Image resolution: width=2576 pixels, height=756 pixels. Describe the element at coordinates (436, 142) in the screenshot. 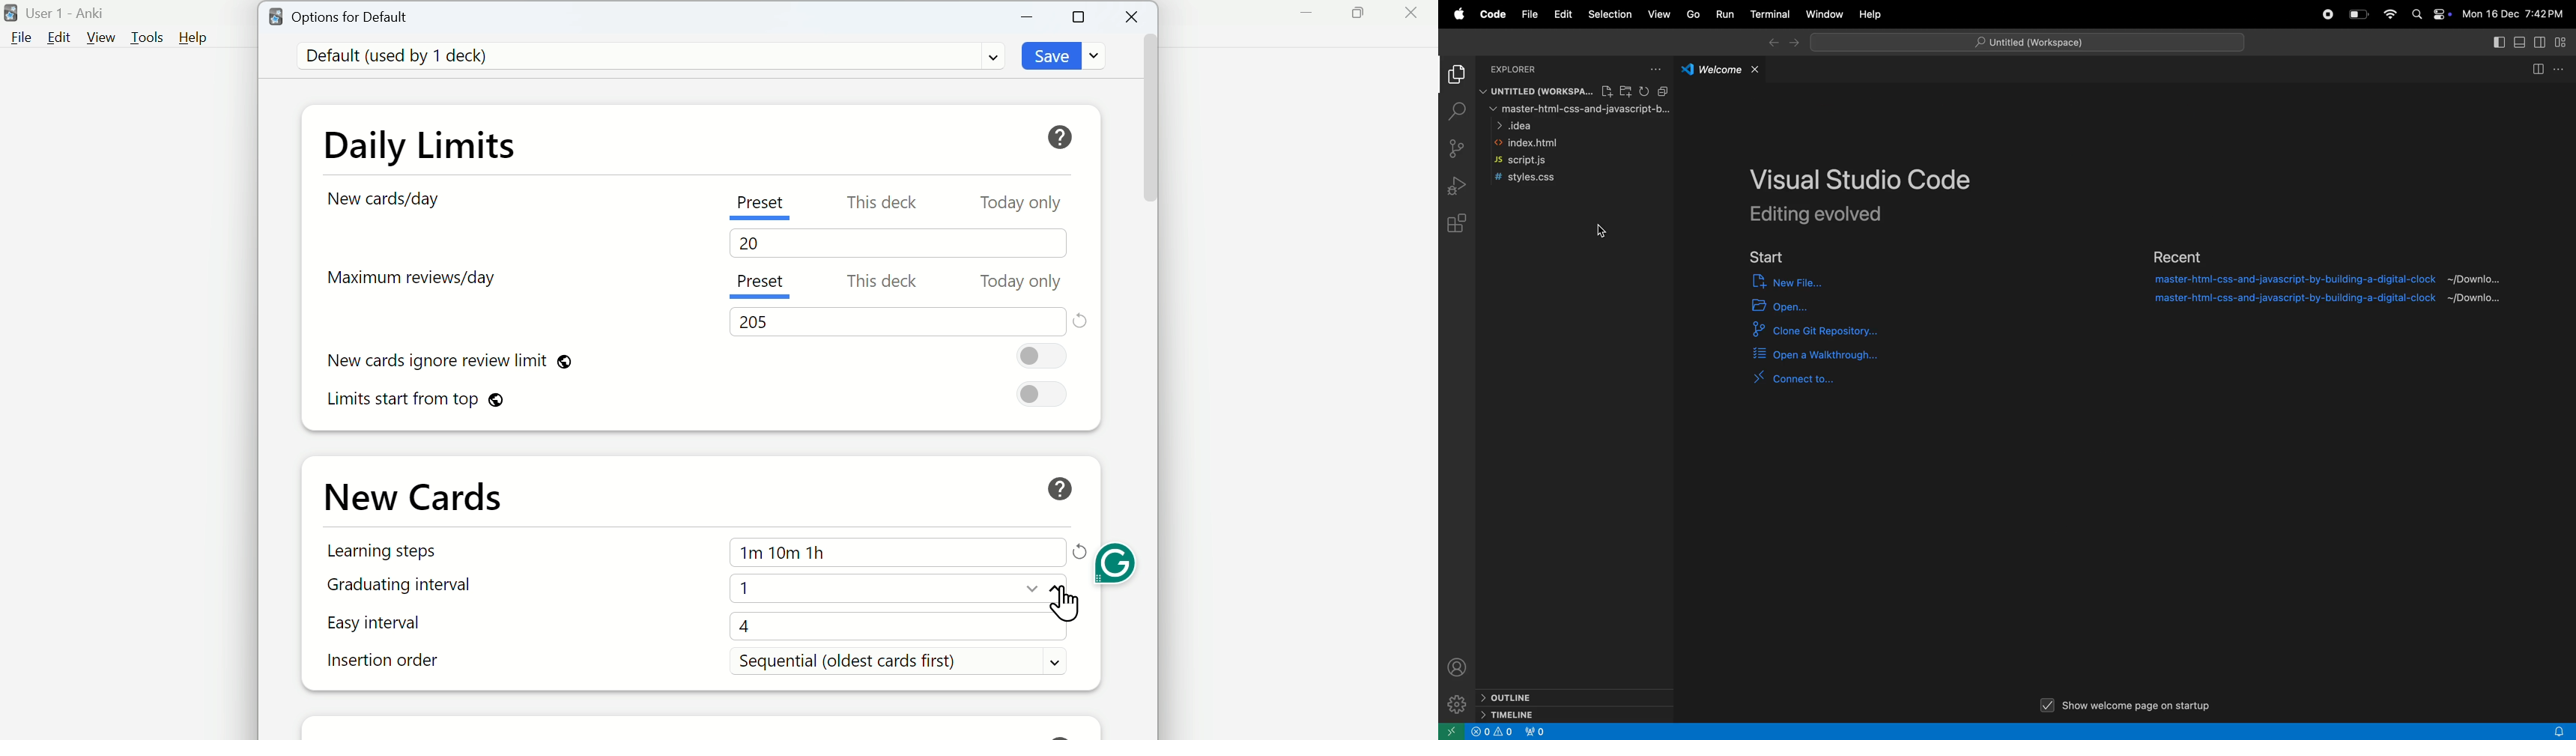

I see `Daily Limits` at that location.